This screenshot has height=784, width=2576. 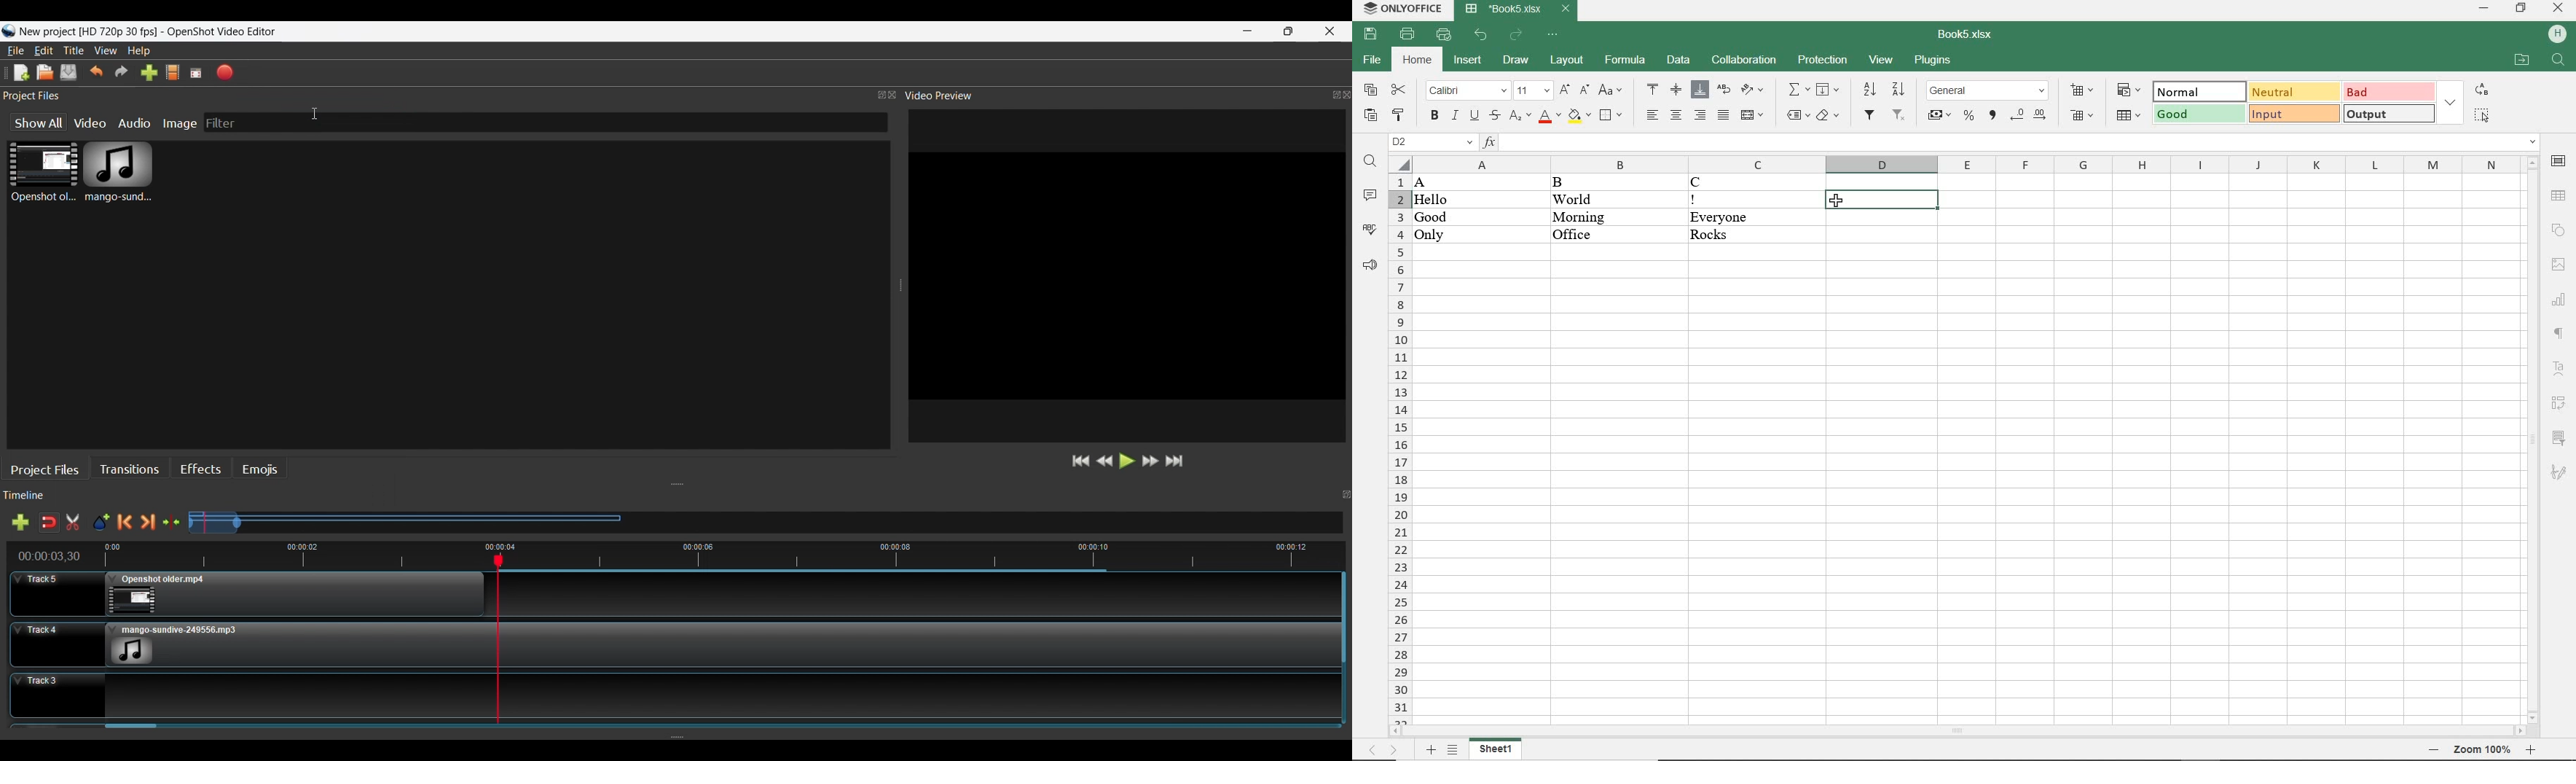 I want to click on font size, so click(x=1533, y=91).